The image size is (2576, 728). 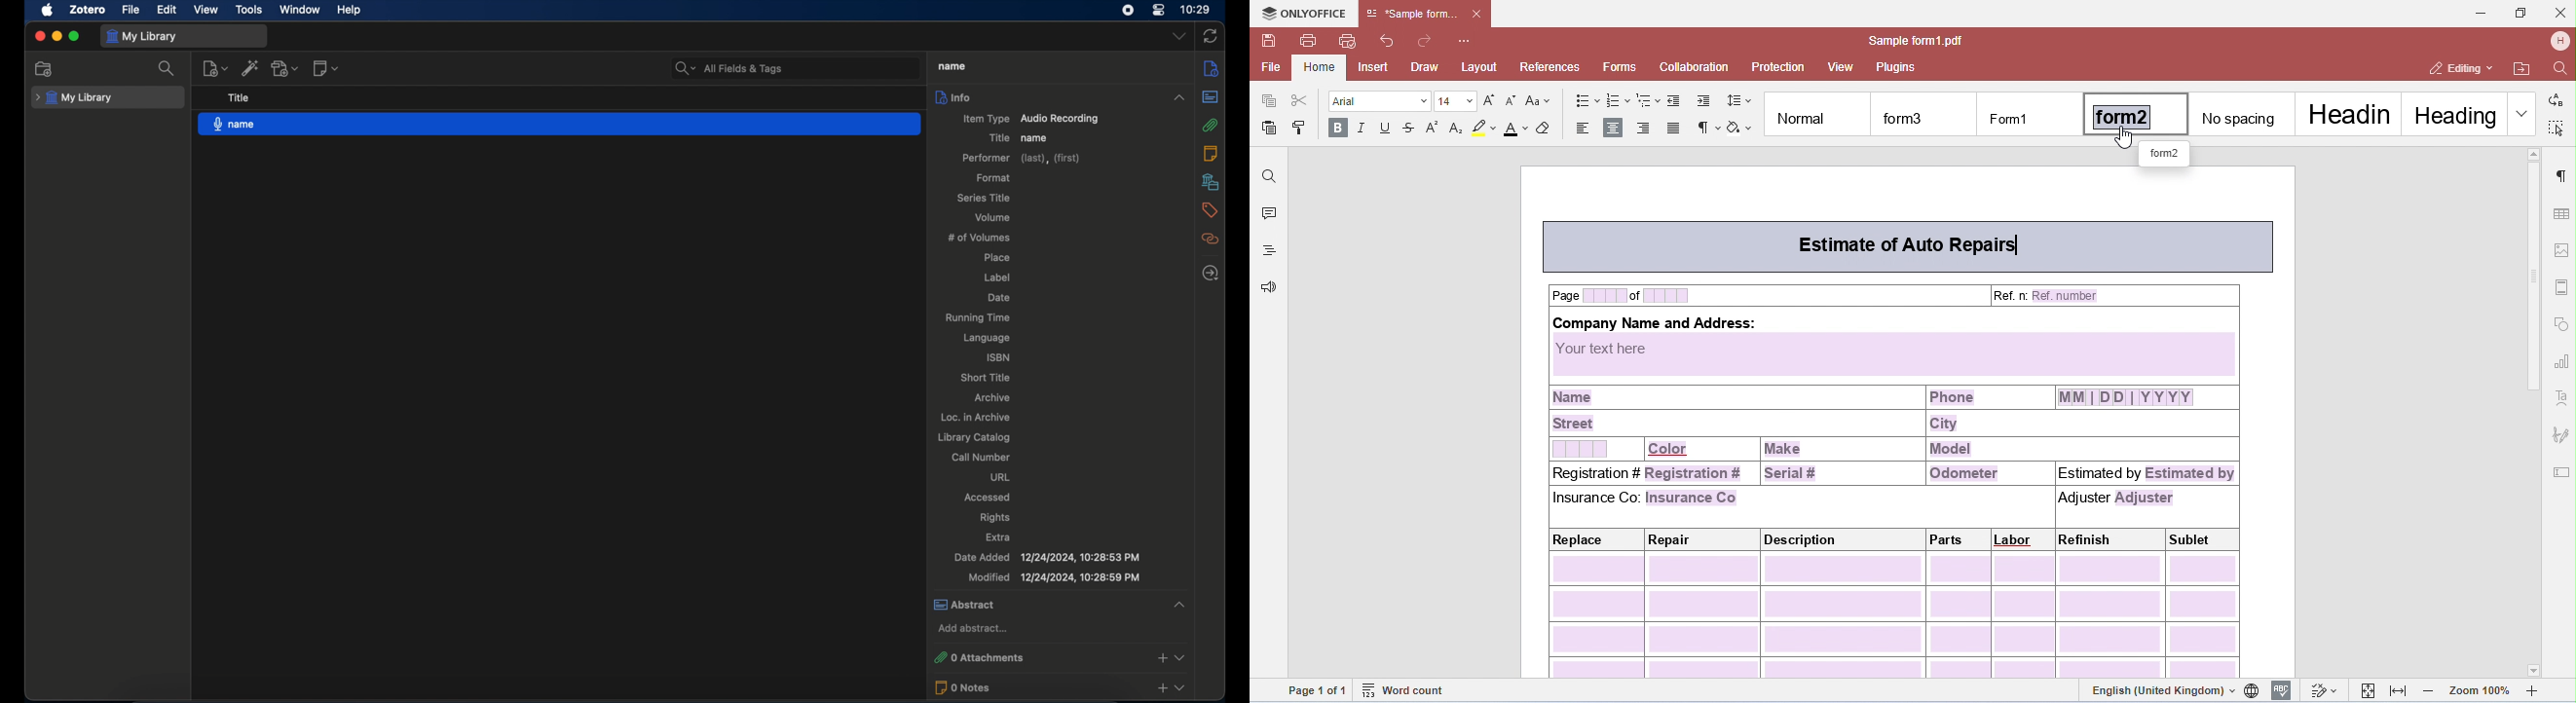 I want to click on related, so click(x=1212, y=239).